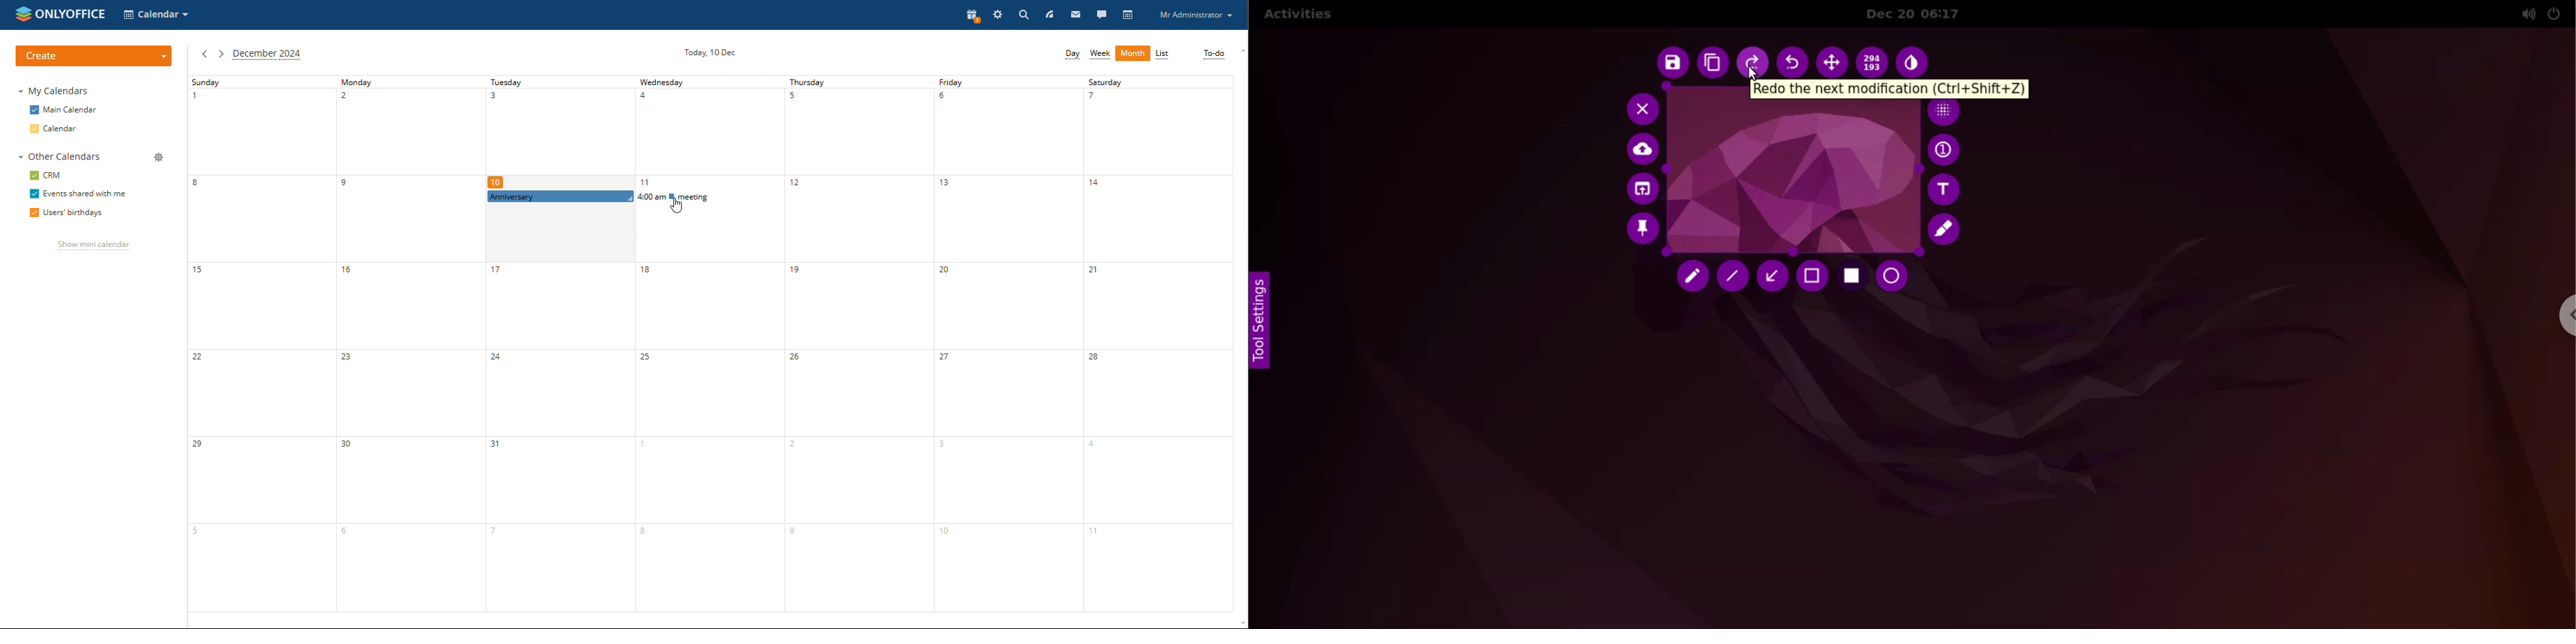  Describe the element at coordinates (55, 92) in the screenshot. I see `my calendars` at that location.